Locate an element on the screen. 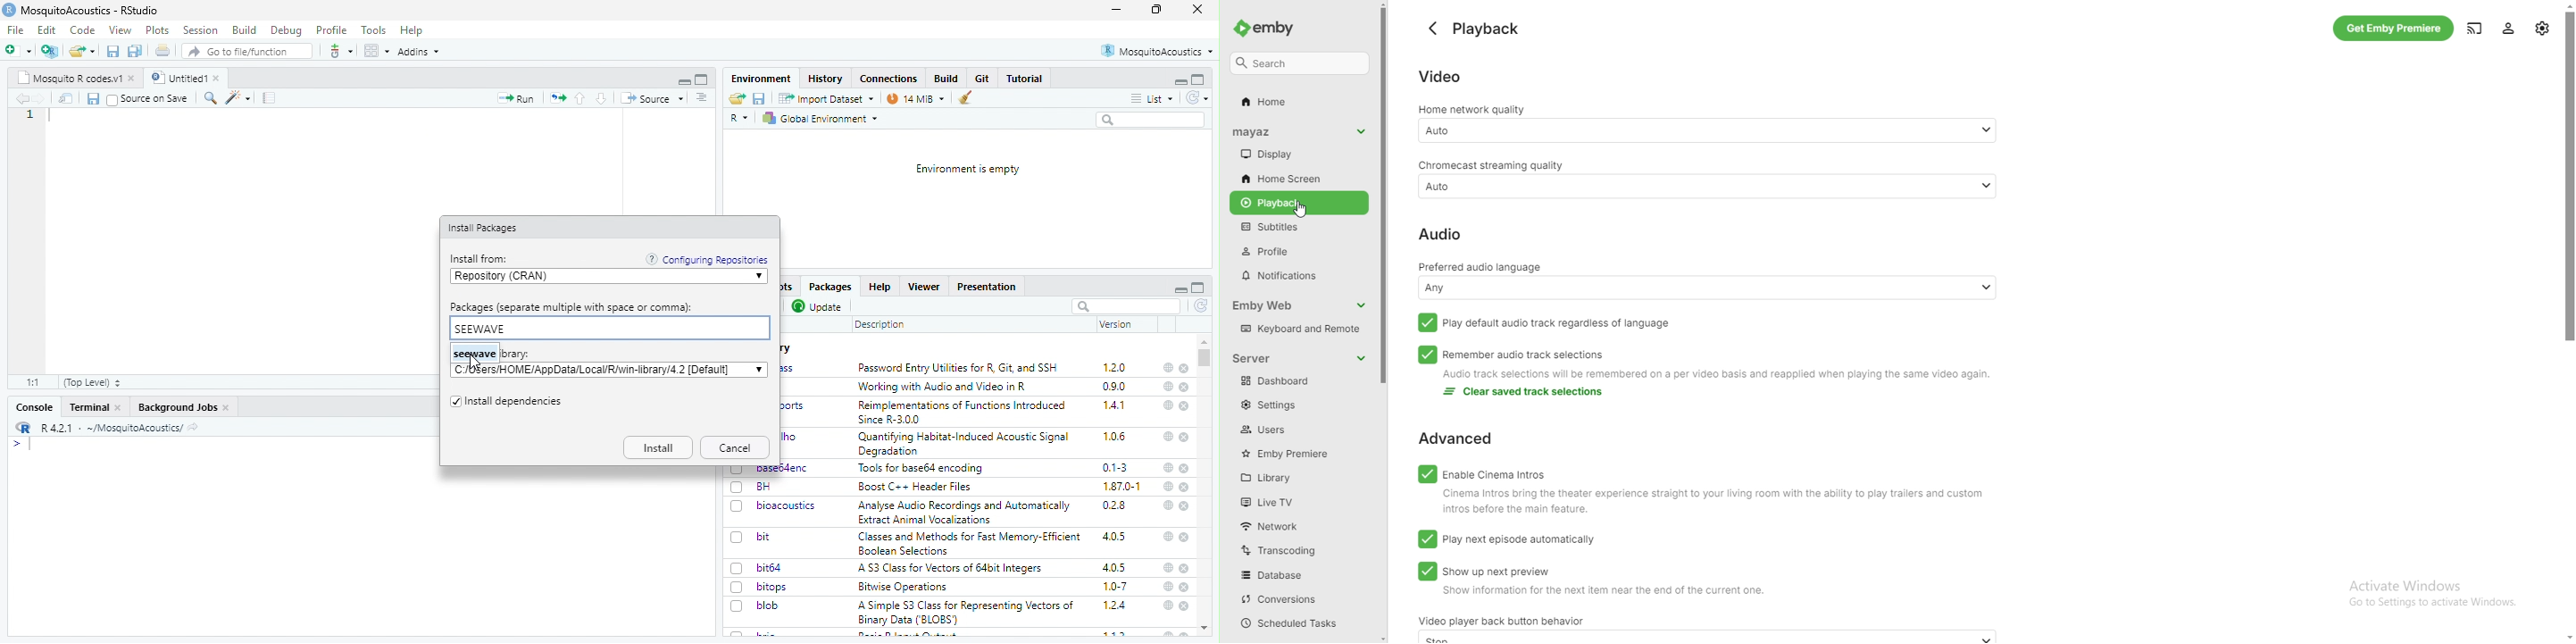 This screenshot has height=644, width=2576. web is located at coordinates (1169, 568).